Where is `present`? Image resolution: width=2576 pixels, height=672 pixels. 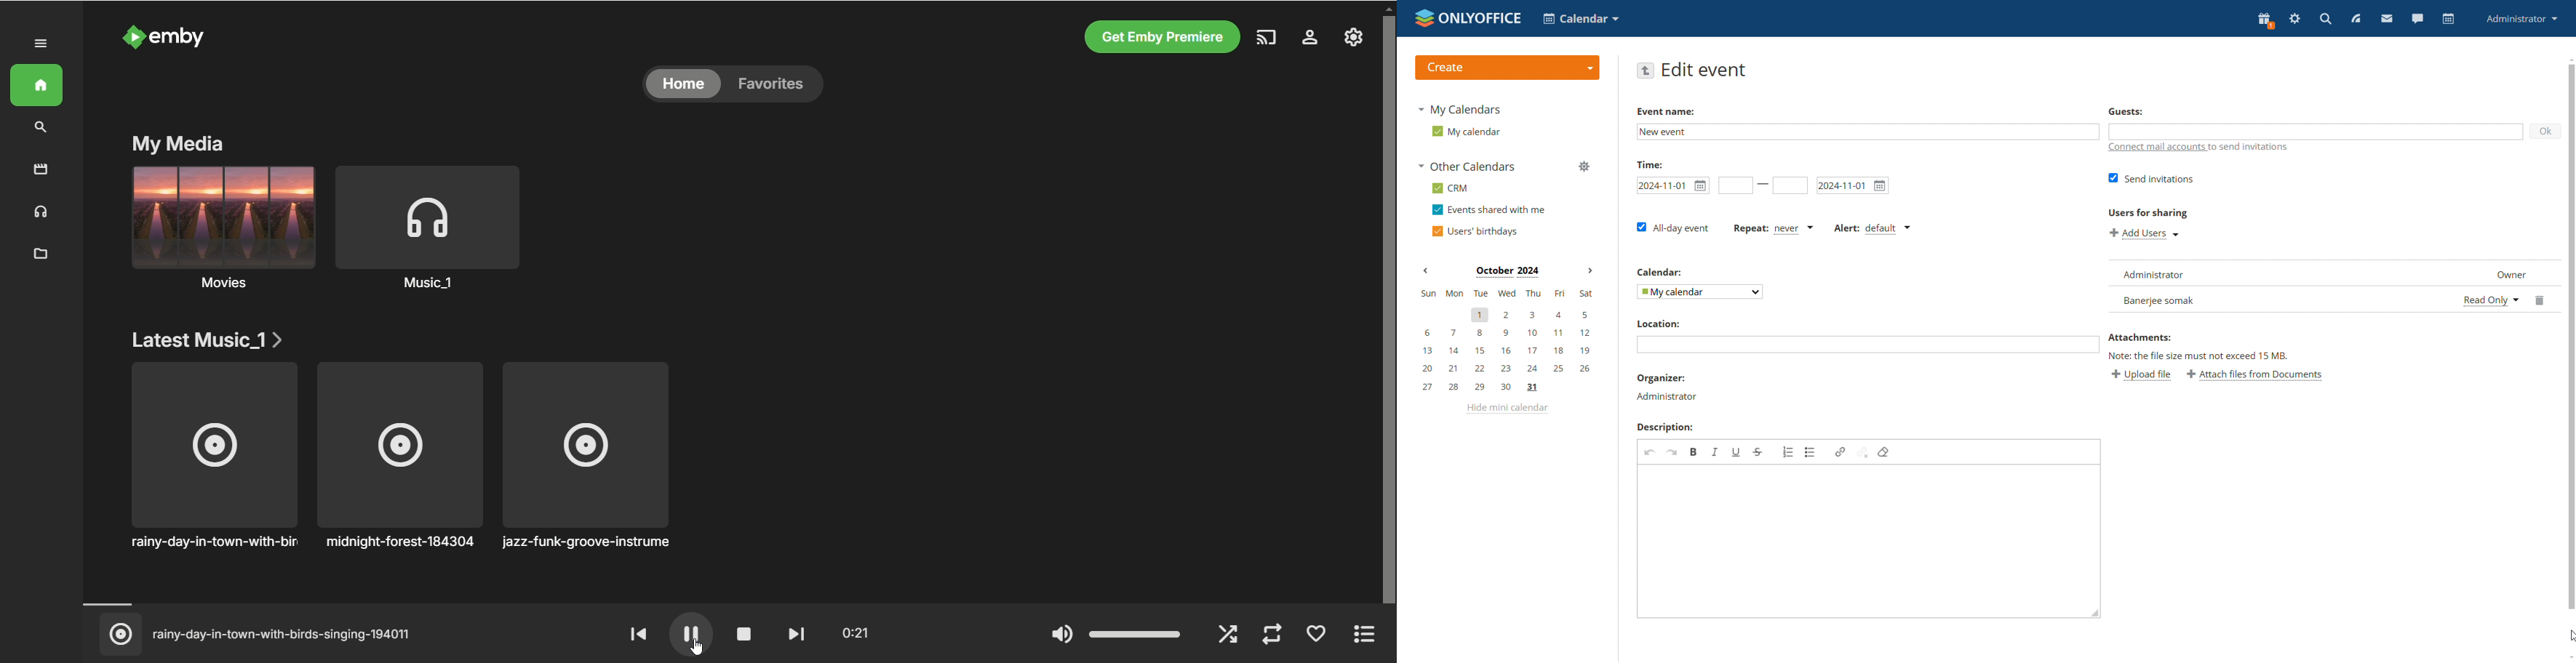 present is located at coordinates (2265, 20).